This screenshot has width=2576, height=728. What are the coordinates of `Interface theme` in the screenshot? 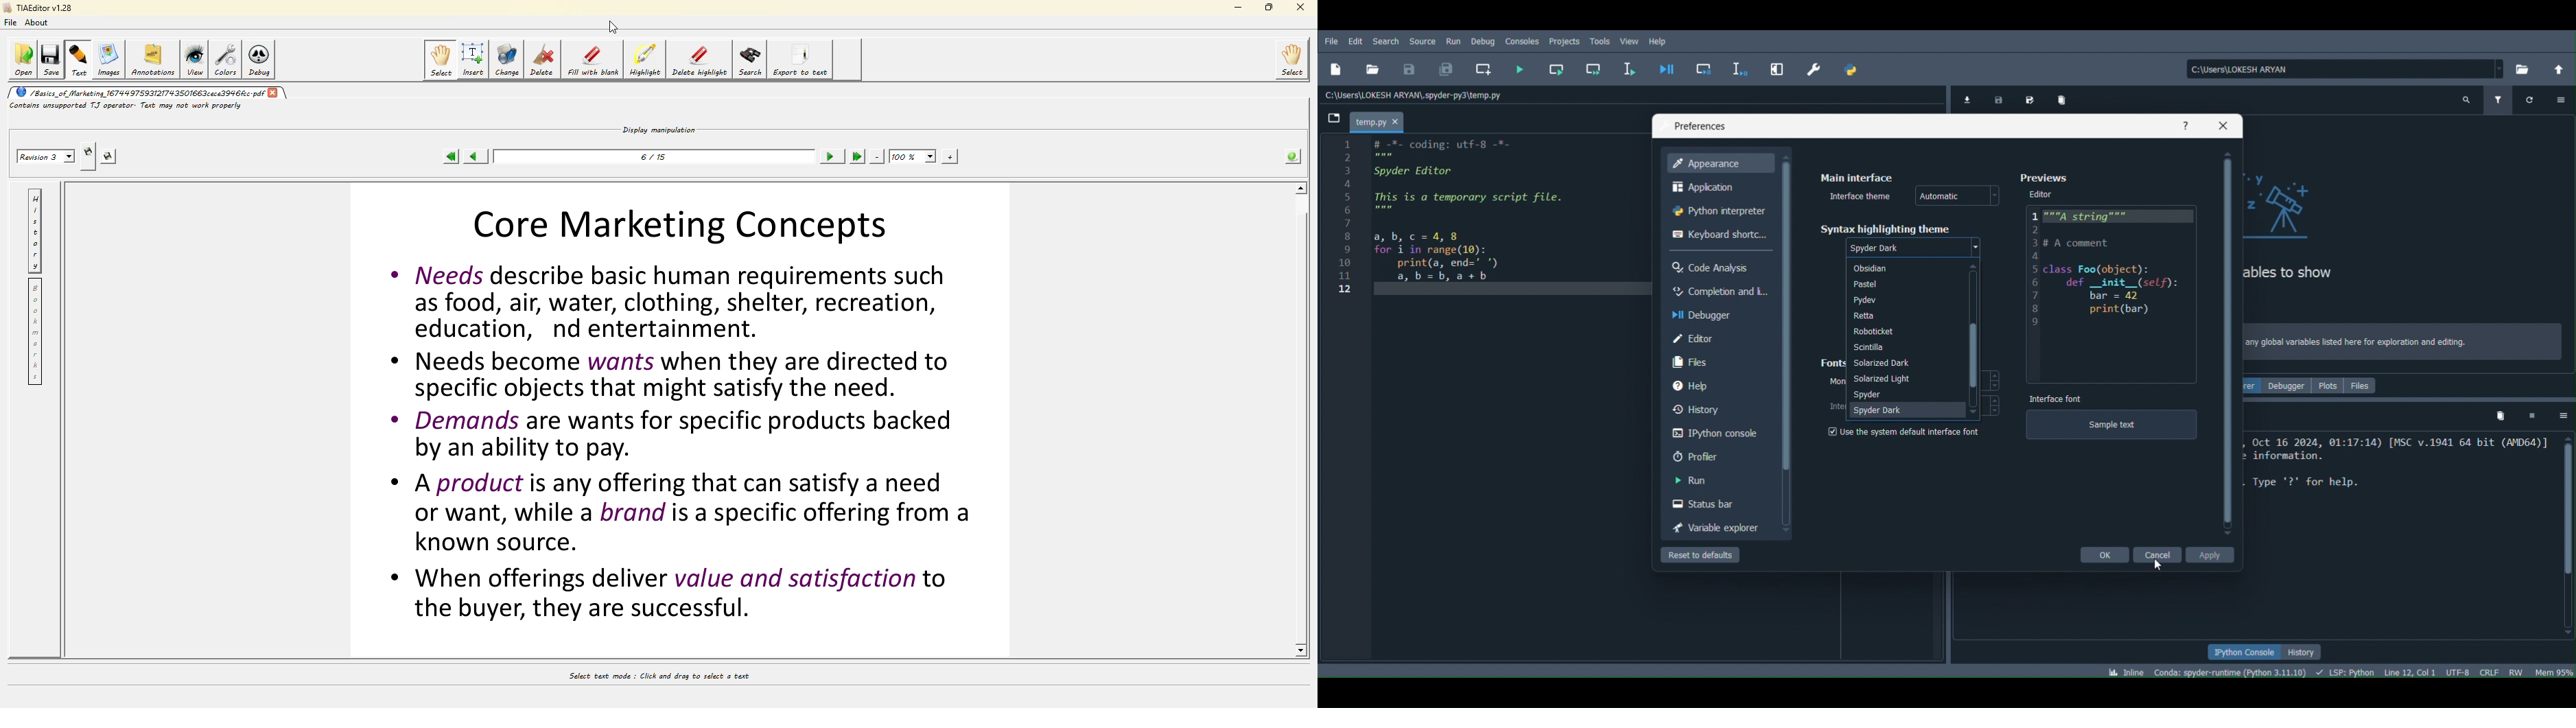 It's located at (1857, 196).